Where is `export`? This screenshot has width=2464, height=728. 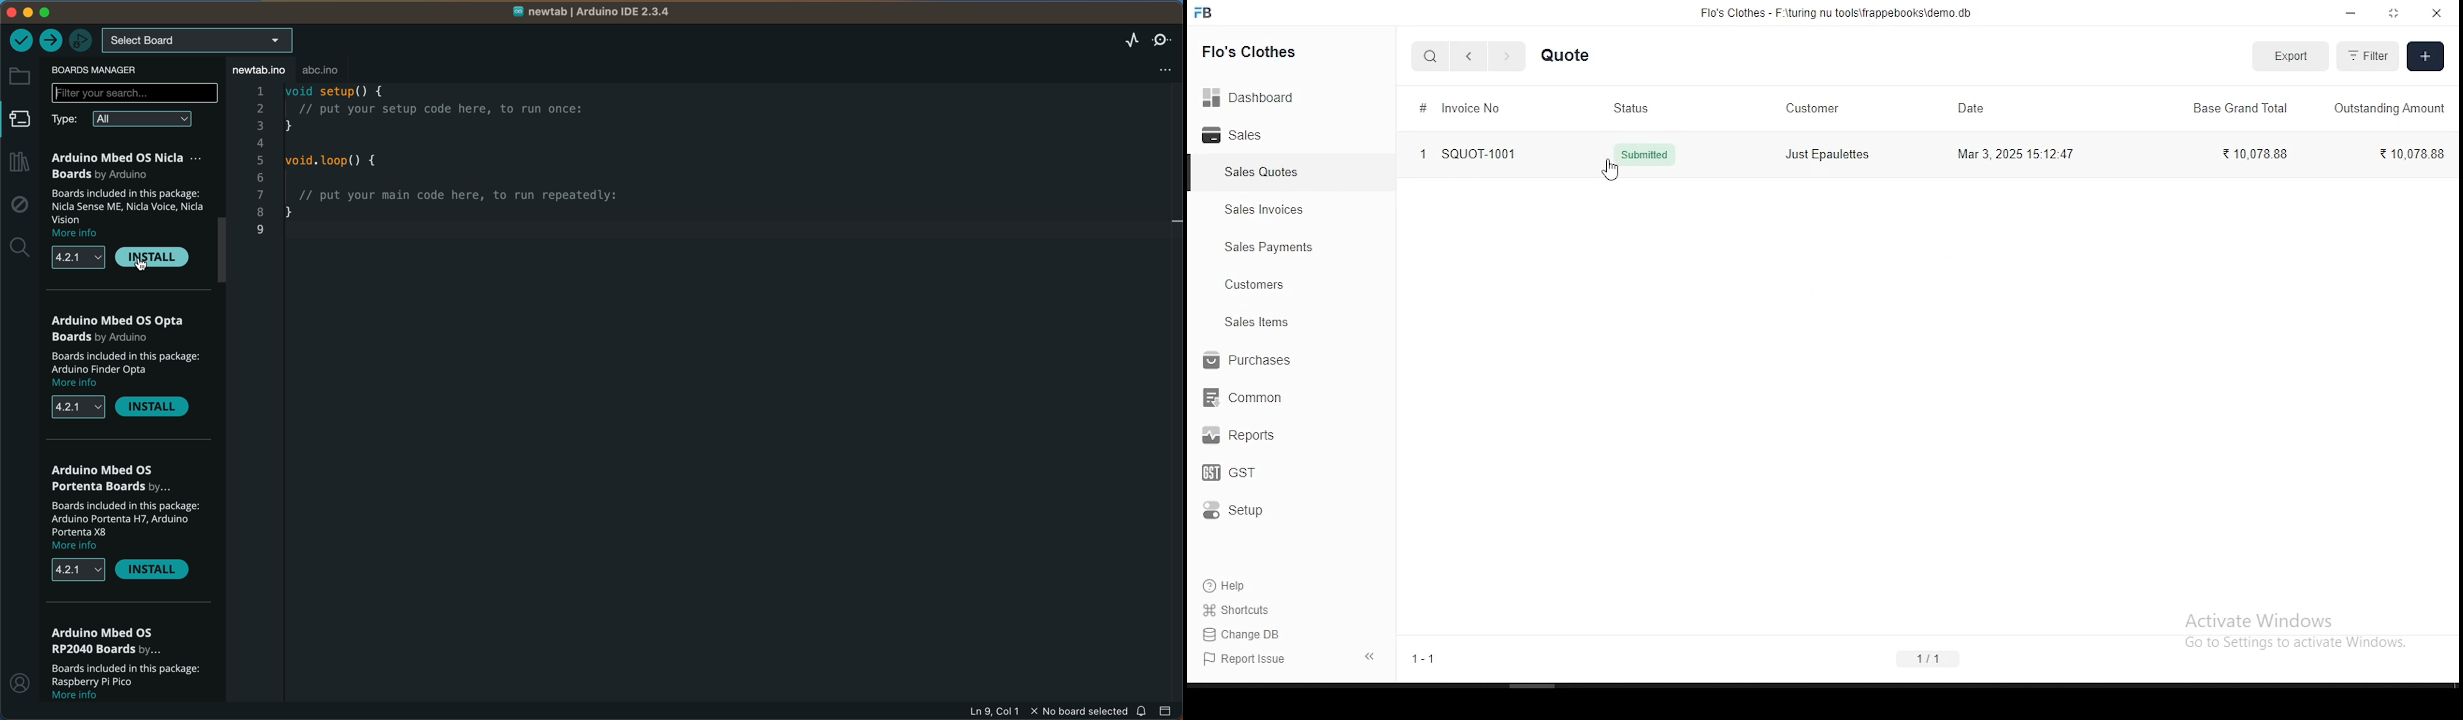
export is located at coordinates (2282, 57).